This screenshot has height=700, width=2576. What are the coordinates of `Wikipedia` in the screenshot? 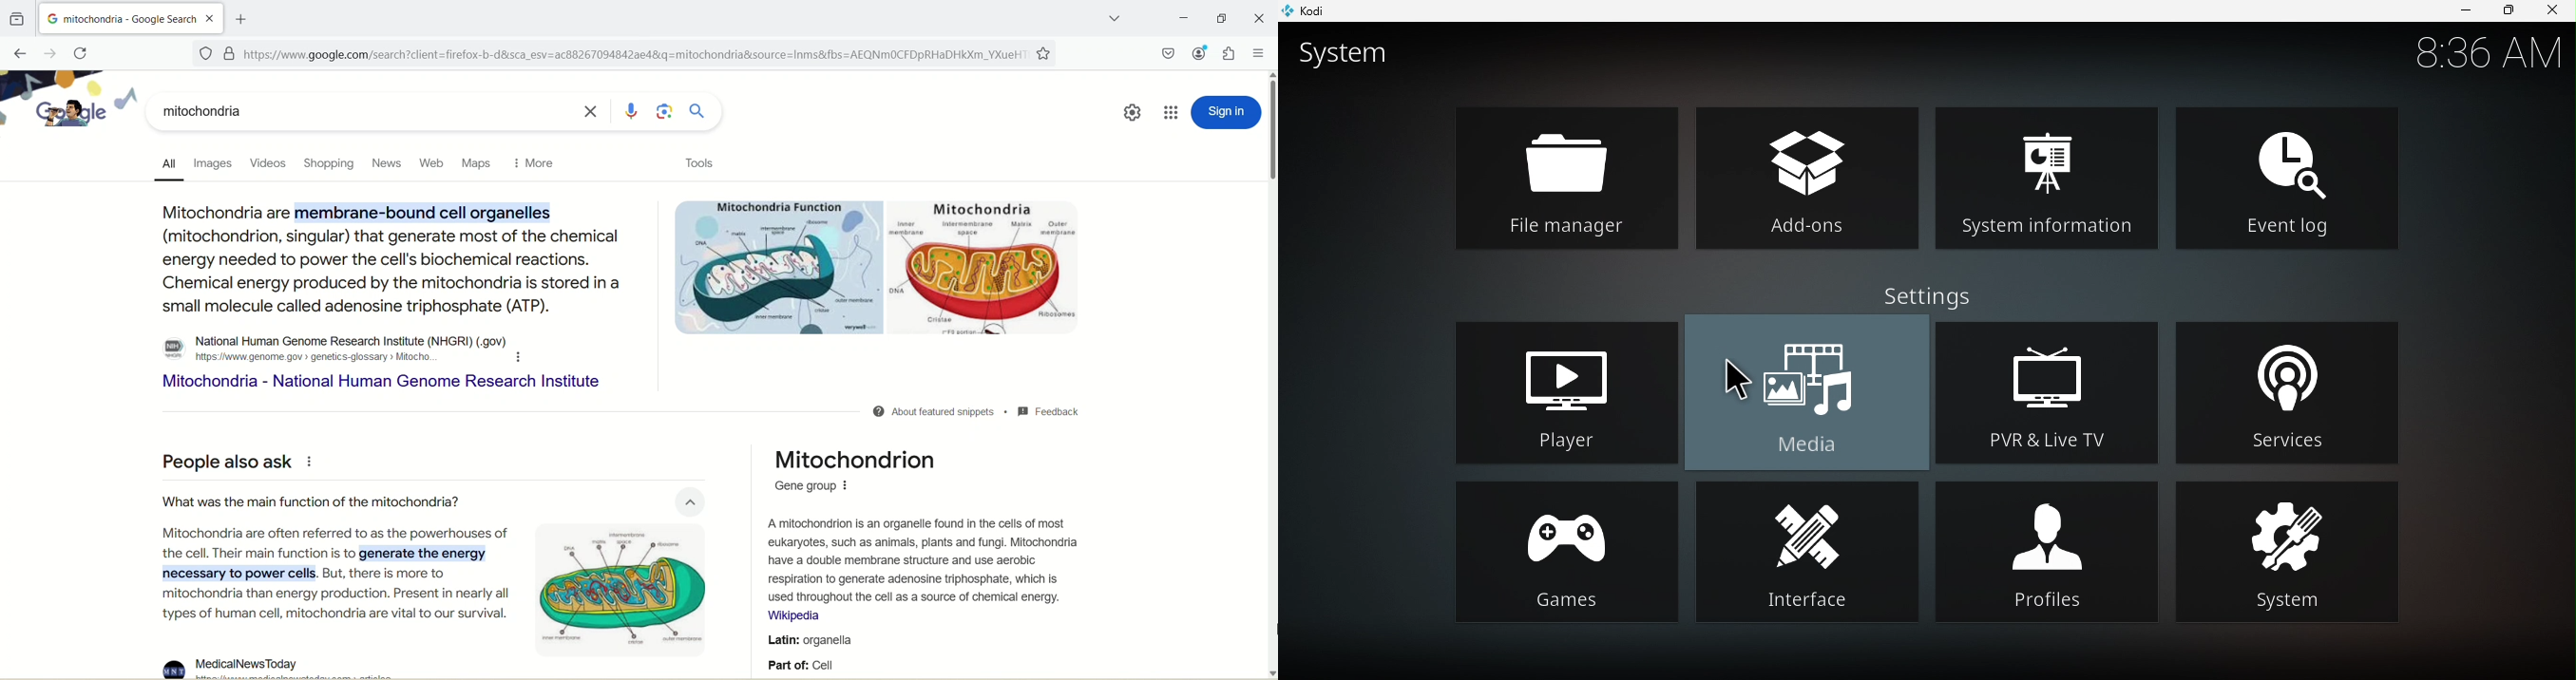 It's located at (786, 615).